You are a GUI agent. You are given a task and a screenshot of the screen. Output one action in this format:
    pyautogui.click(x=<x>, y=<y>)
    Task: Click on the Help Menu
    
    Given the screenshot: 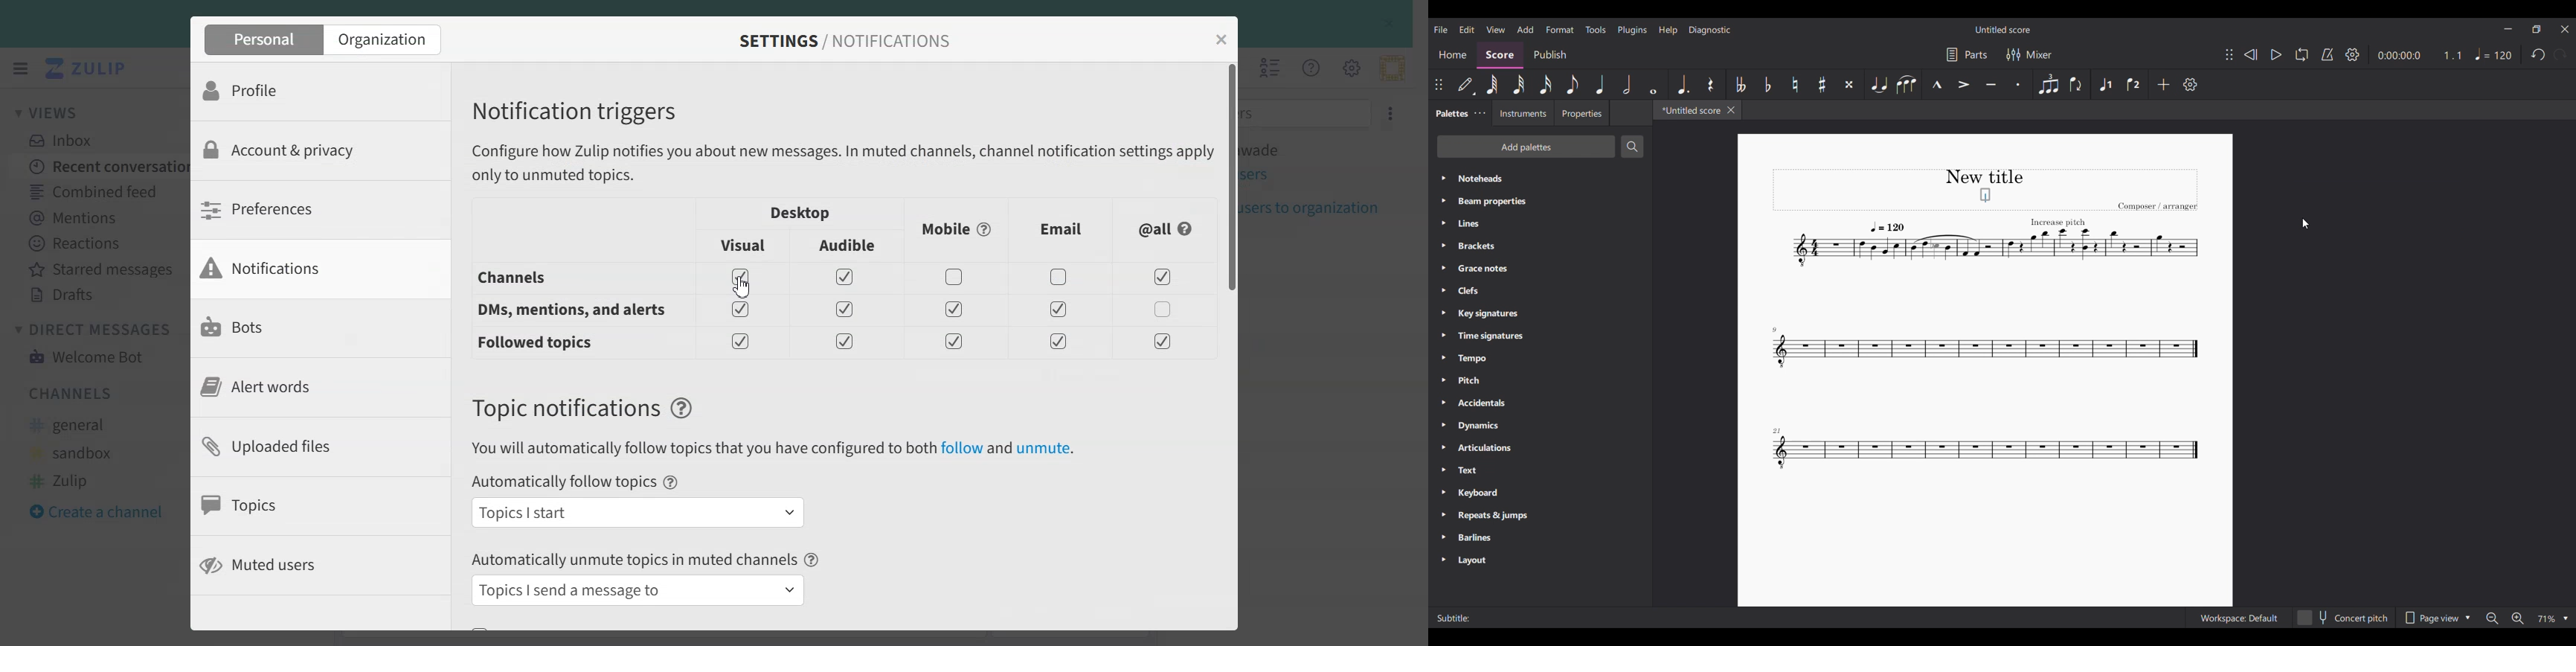 What is the action you would take?
    pyautogui.click(x=1309, y=67)
    